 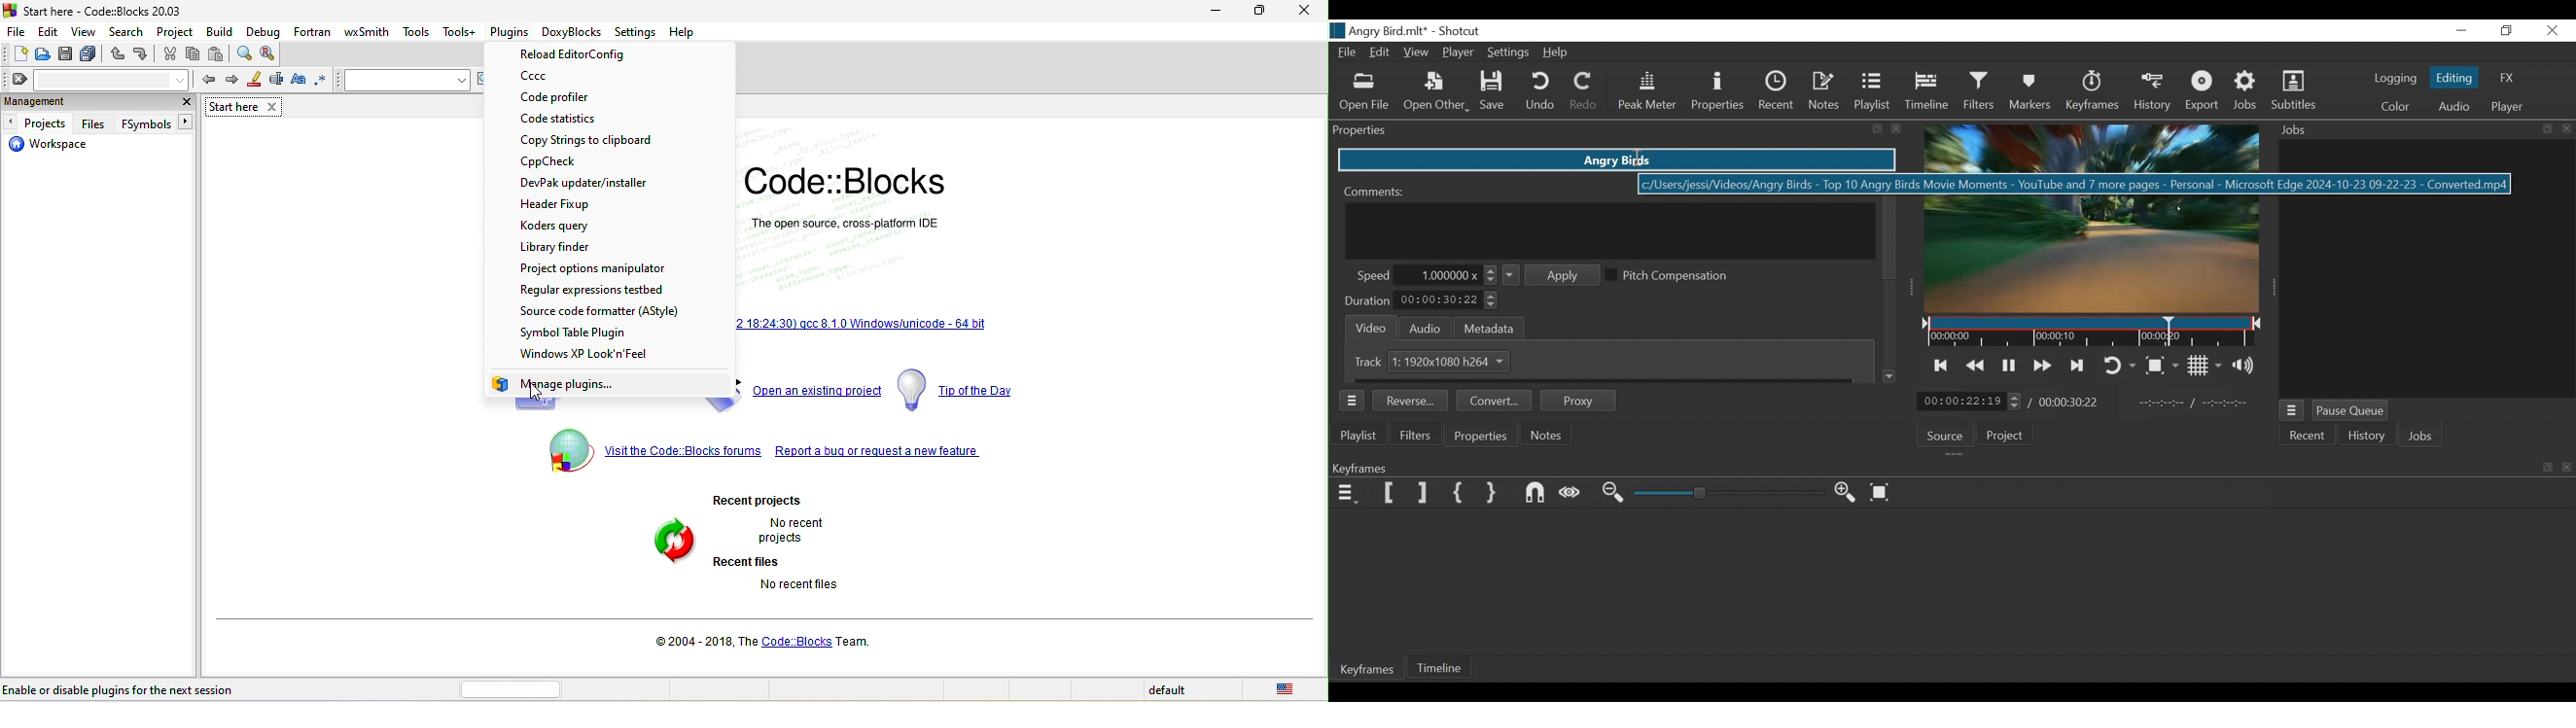 What do you see at coordinates (56, 148) in the screenshot?
I see `workspace ` at bounding box center [56, 148].